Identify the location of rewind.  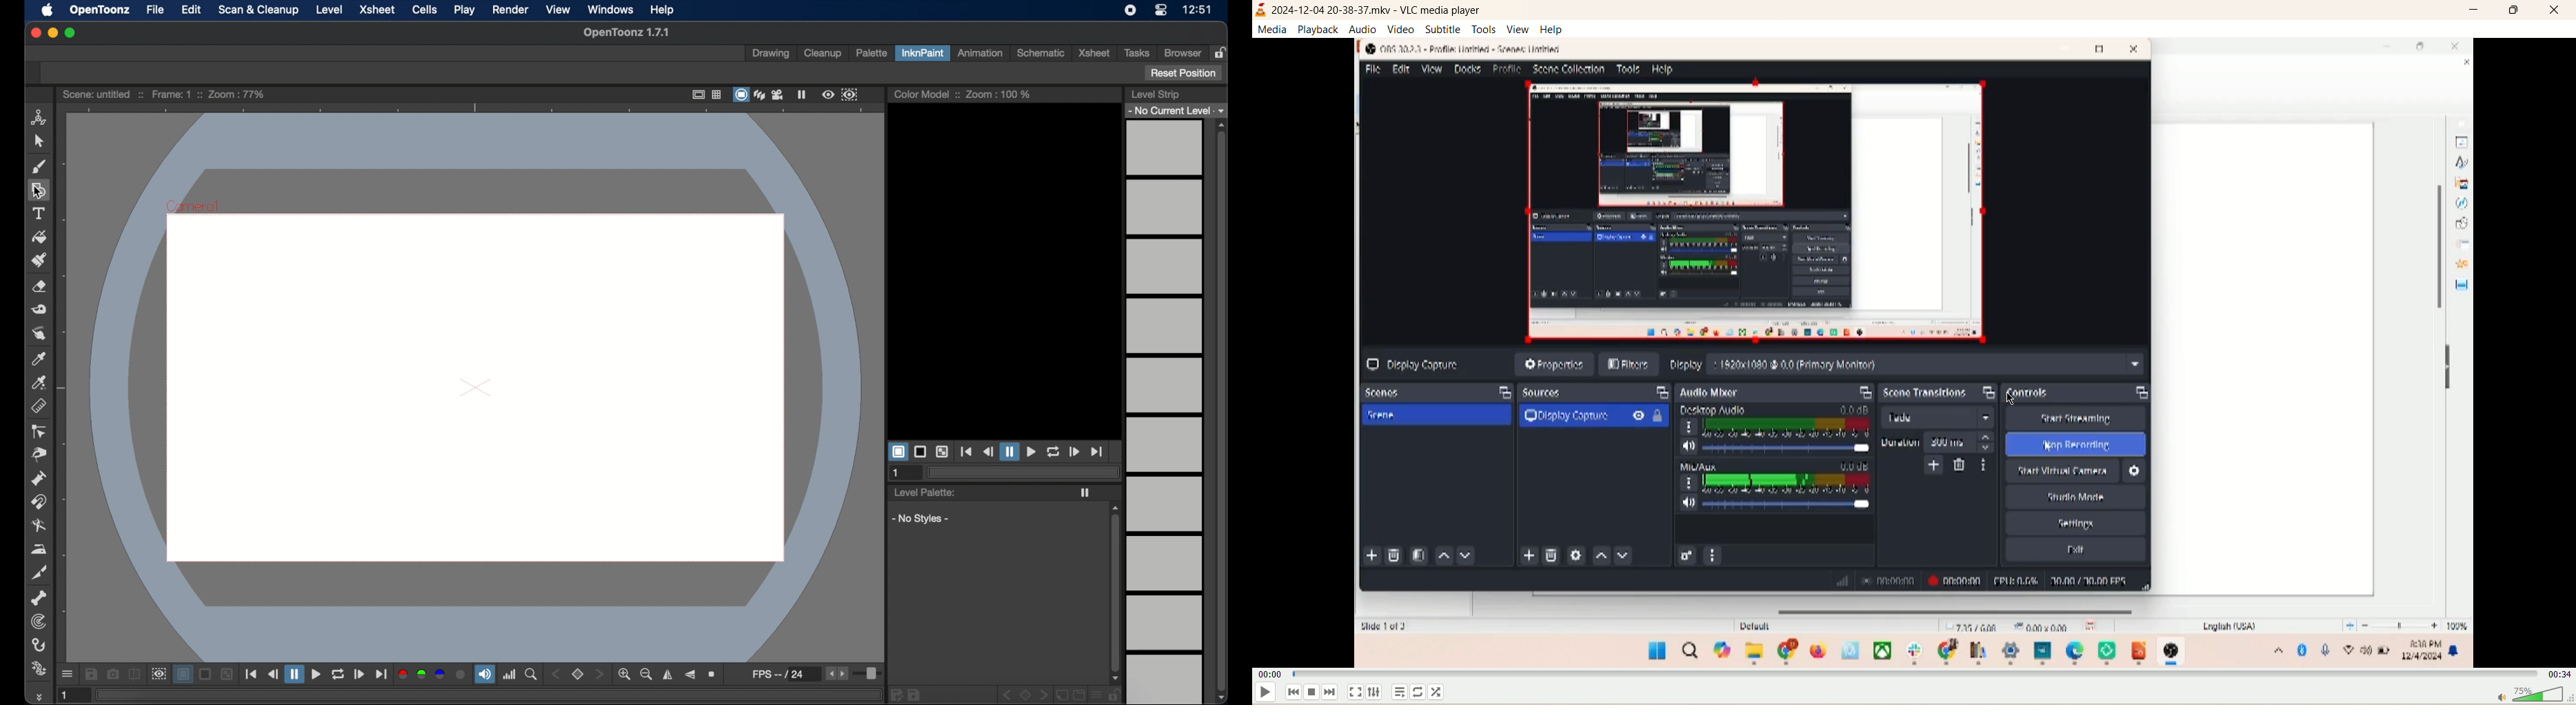
(273, 674).